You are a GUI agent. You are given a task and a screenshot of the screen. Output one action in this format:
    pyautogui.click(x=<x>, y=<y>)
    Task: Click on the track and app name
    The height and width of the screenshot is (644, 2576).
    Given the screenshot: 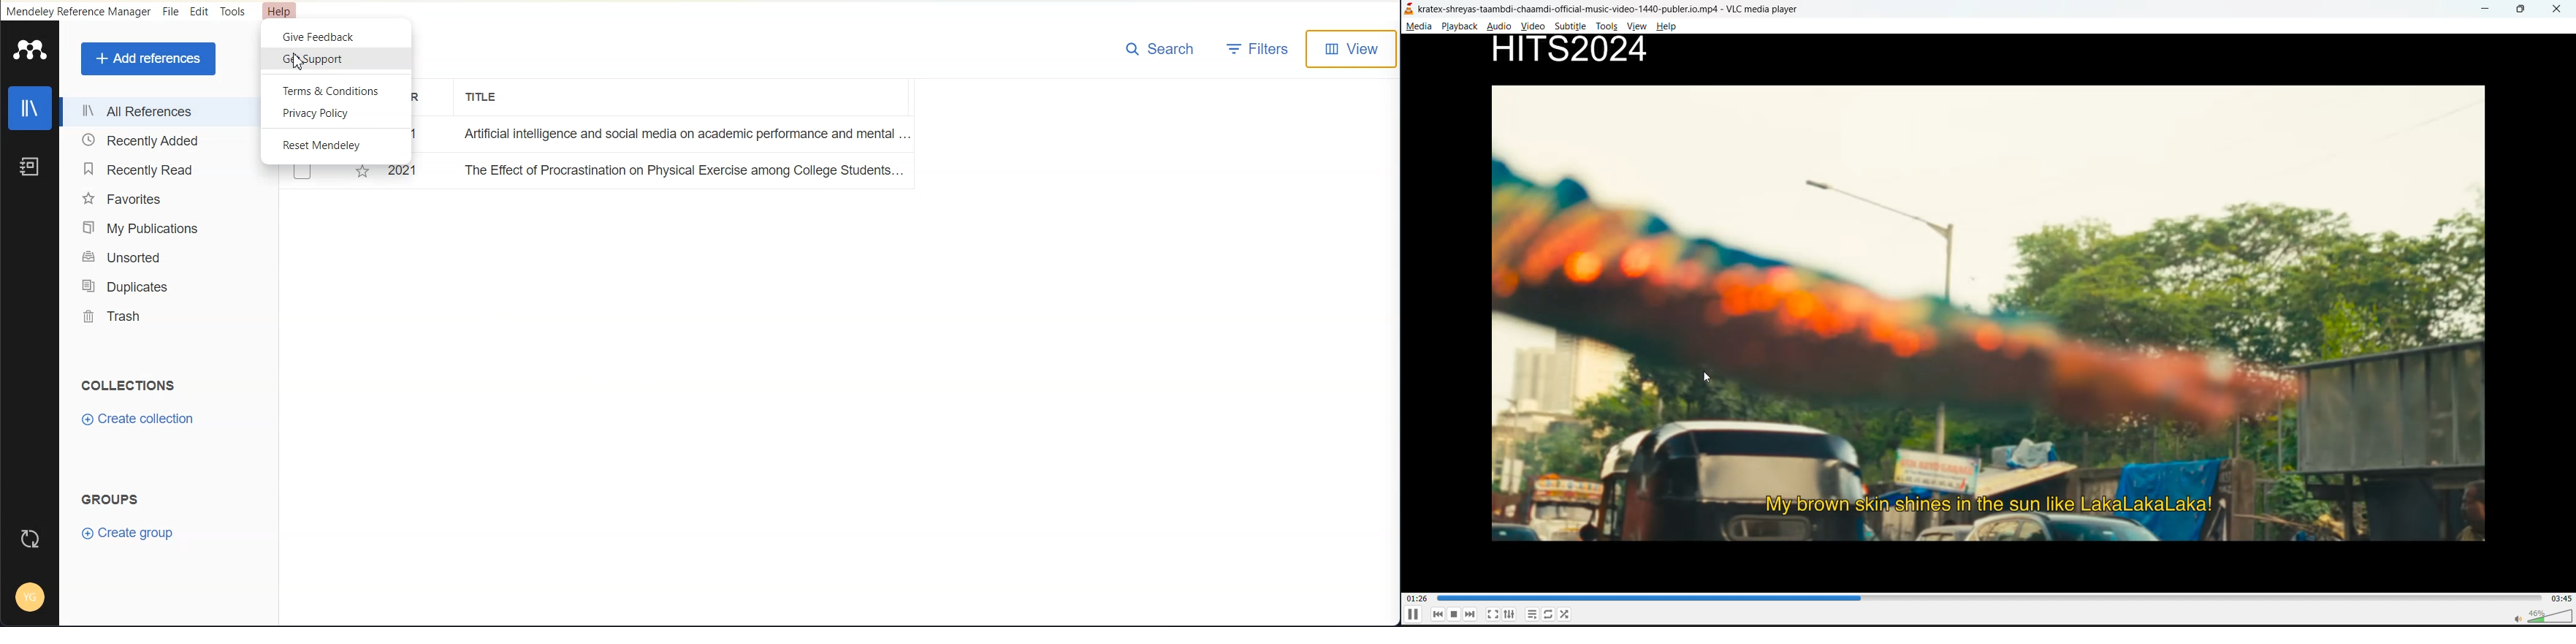 What is the action you would take?
    pyautogui.click(x=1619, y=7)
    